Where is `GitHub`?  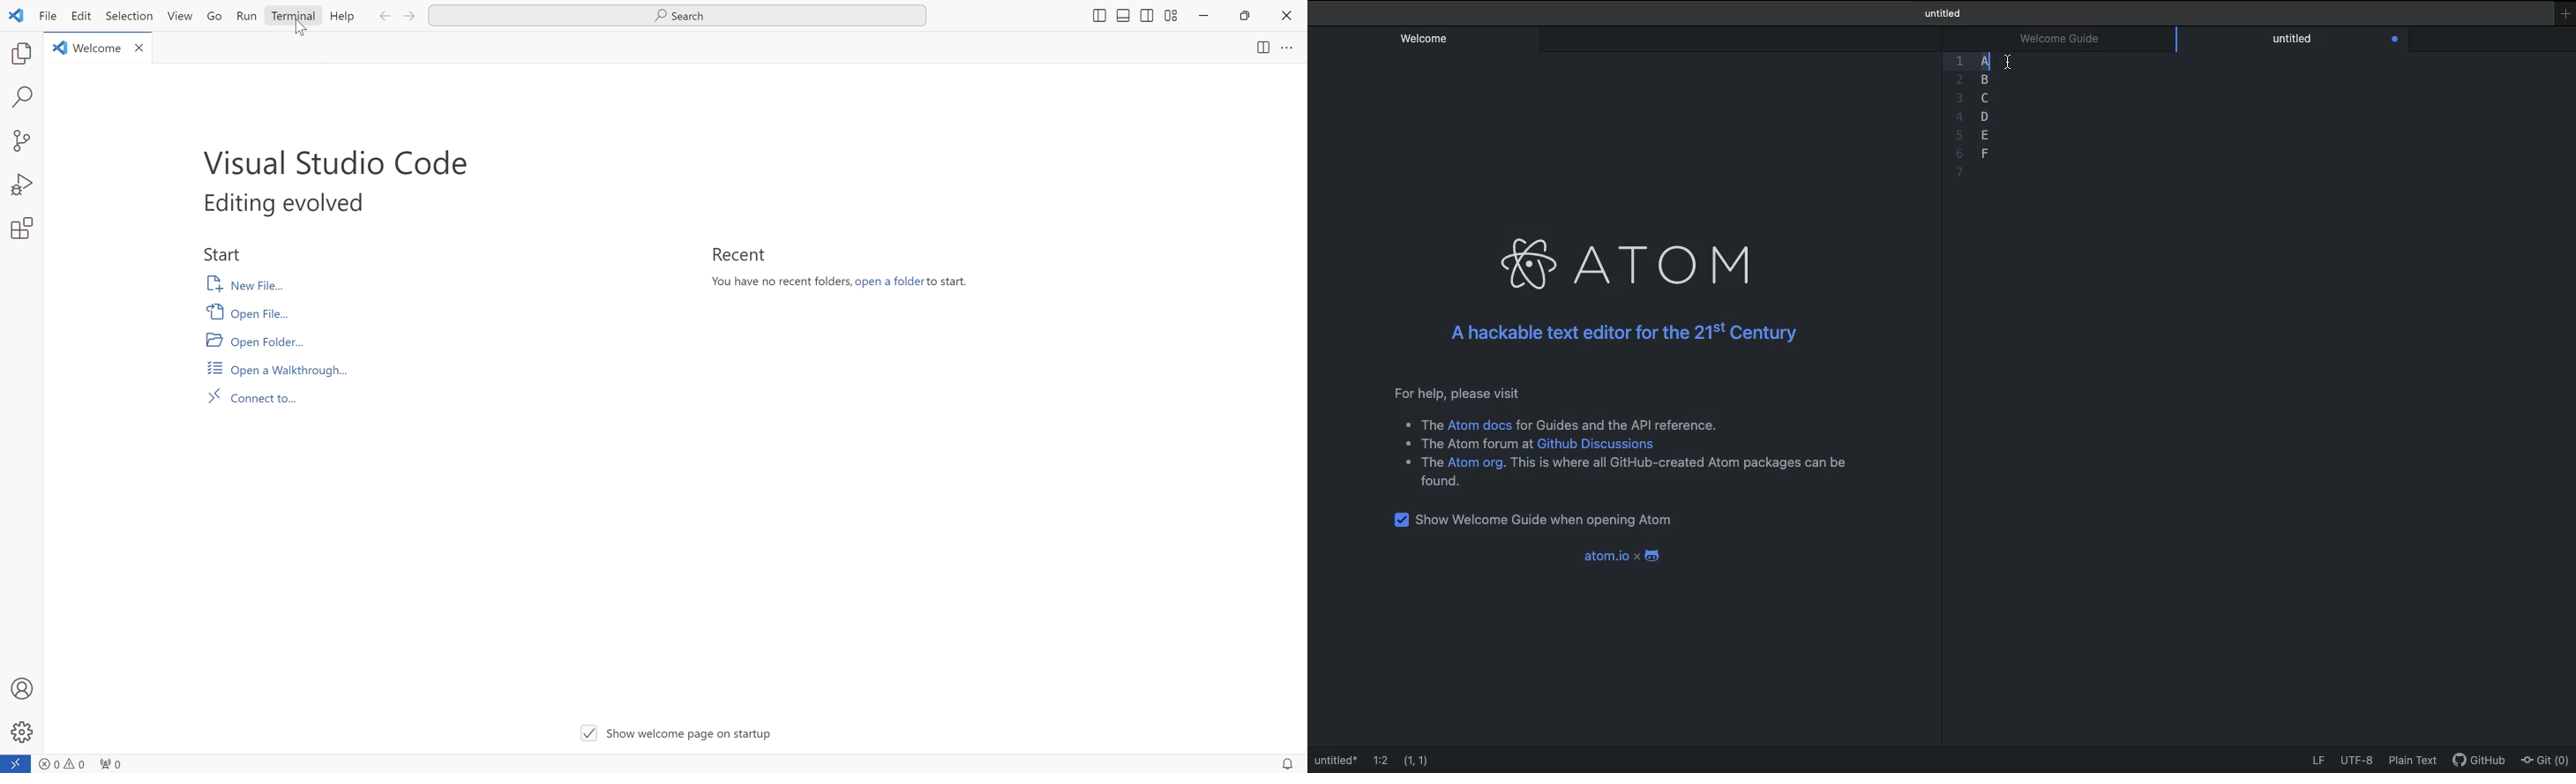 GitHub is located at coordinates (2480, 763).